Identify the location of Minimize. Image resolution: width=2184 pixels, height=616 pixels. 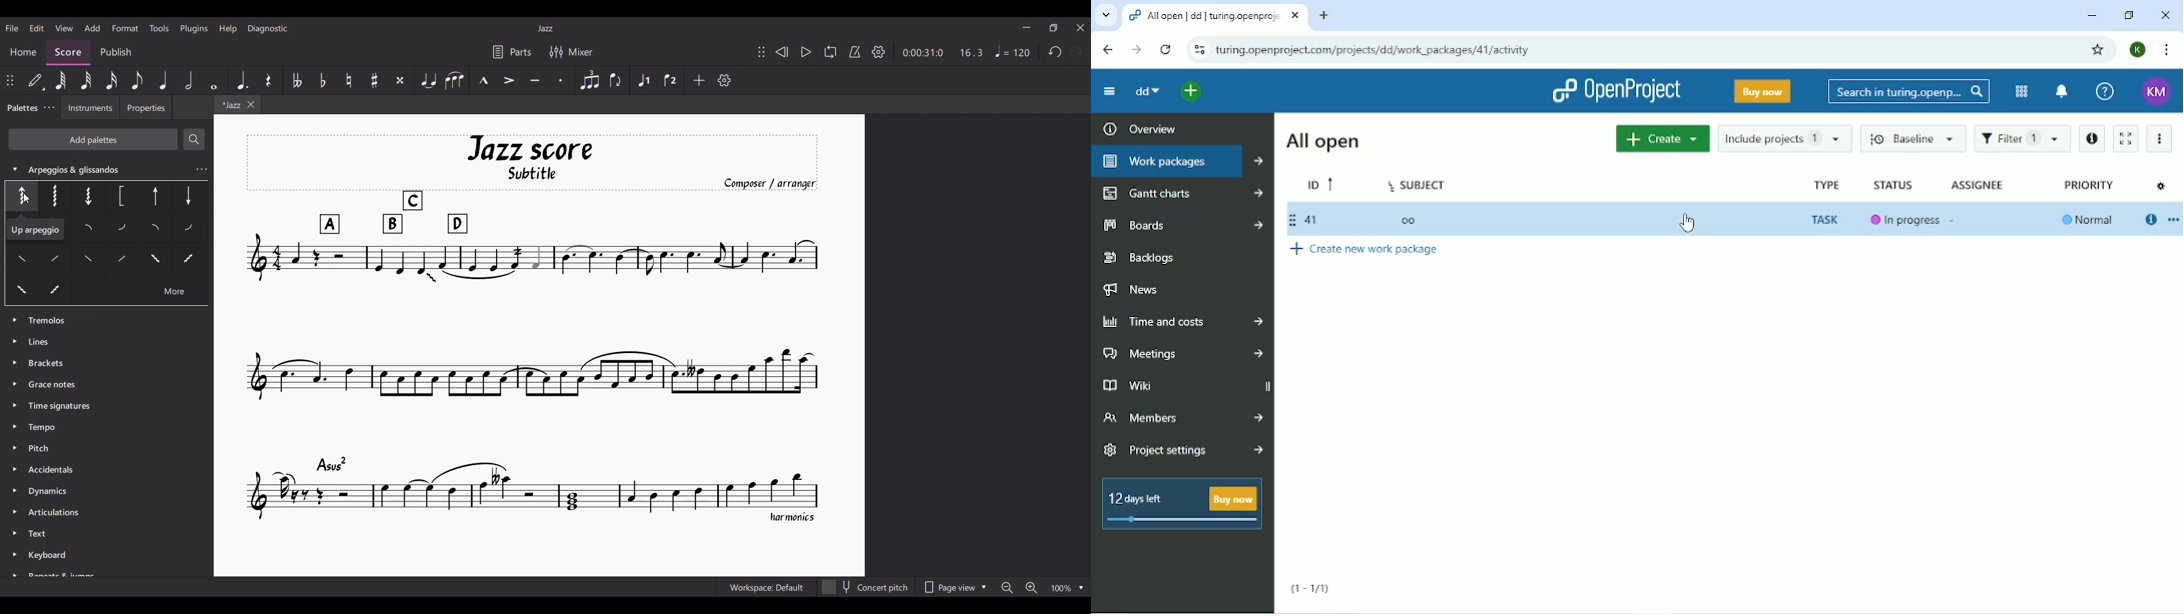
(2090, 16).